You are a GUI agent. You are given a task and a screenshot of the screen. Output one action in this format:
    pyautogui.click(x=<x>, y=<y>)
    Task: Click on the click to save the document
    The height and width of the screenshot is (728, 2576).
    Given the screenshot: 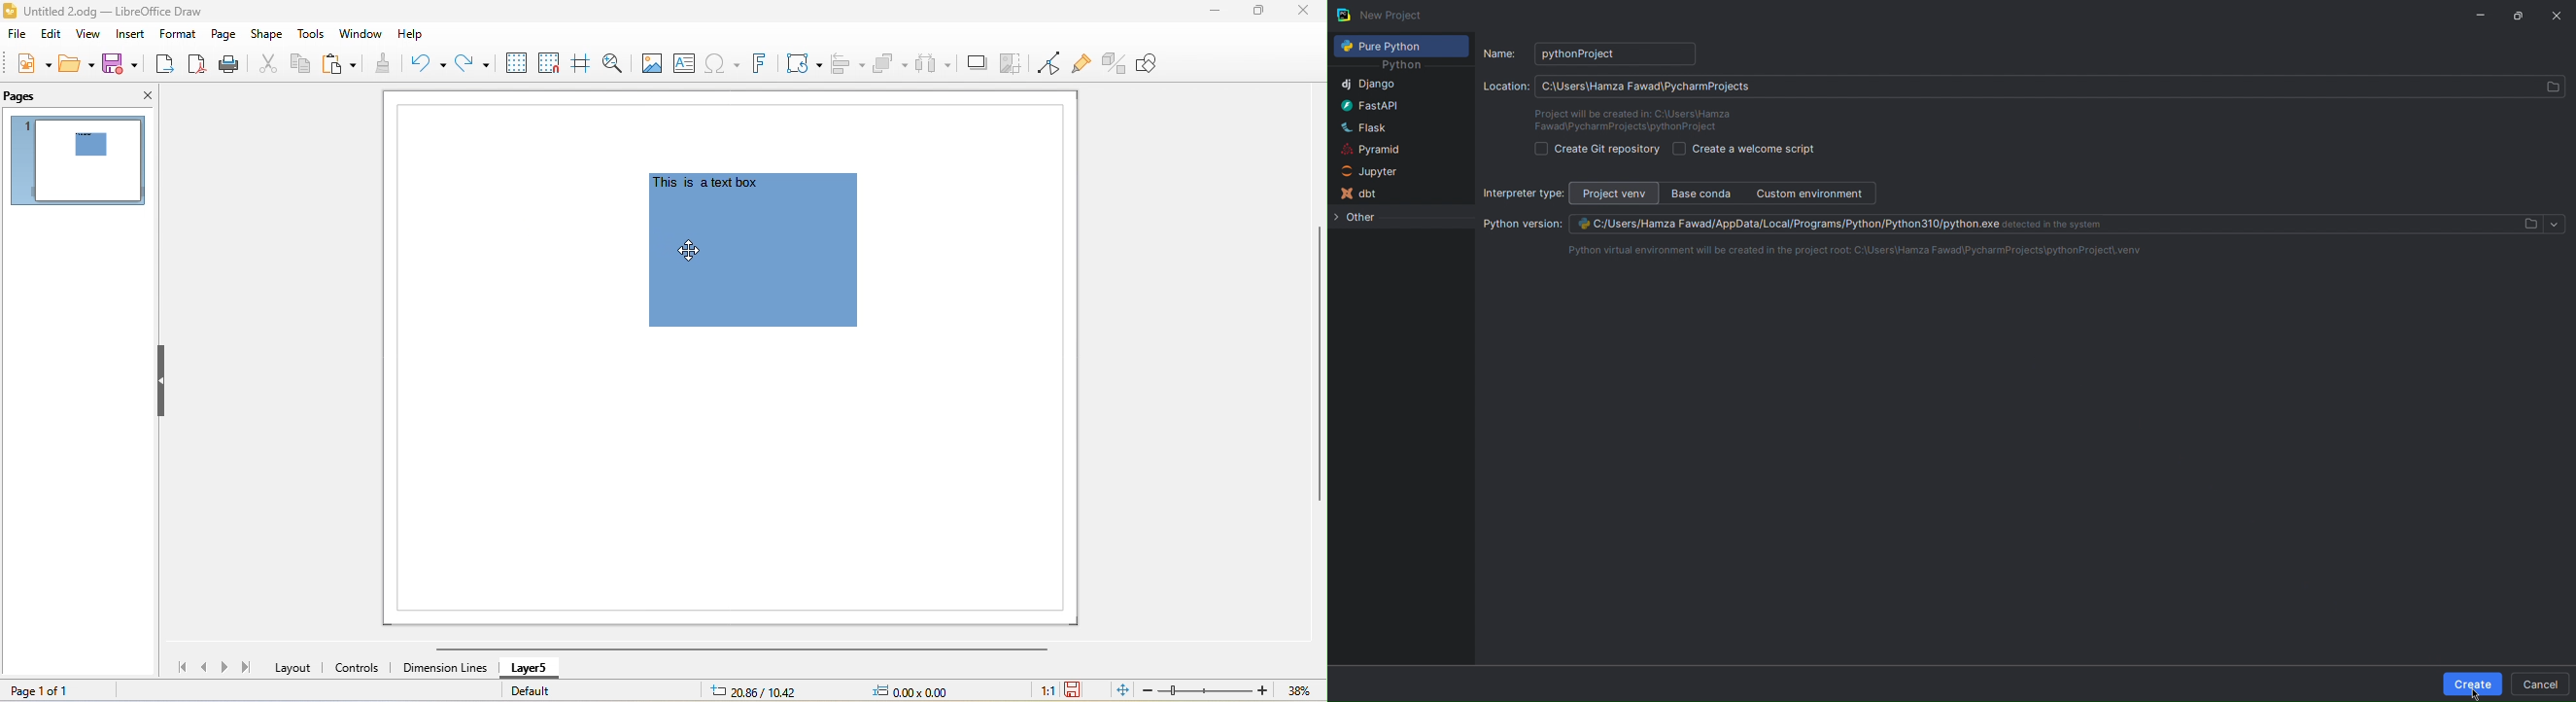 What is the action you would take?
    pyautogui.click(x=1073, y=690)
    